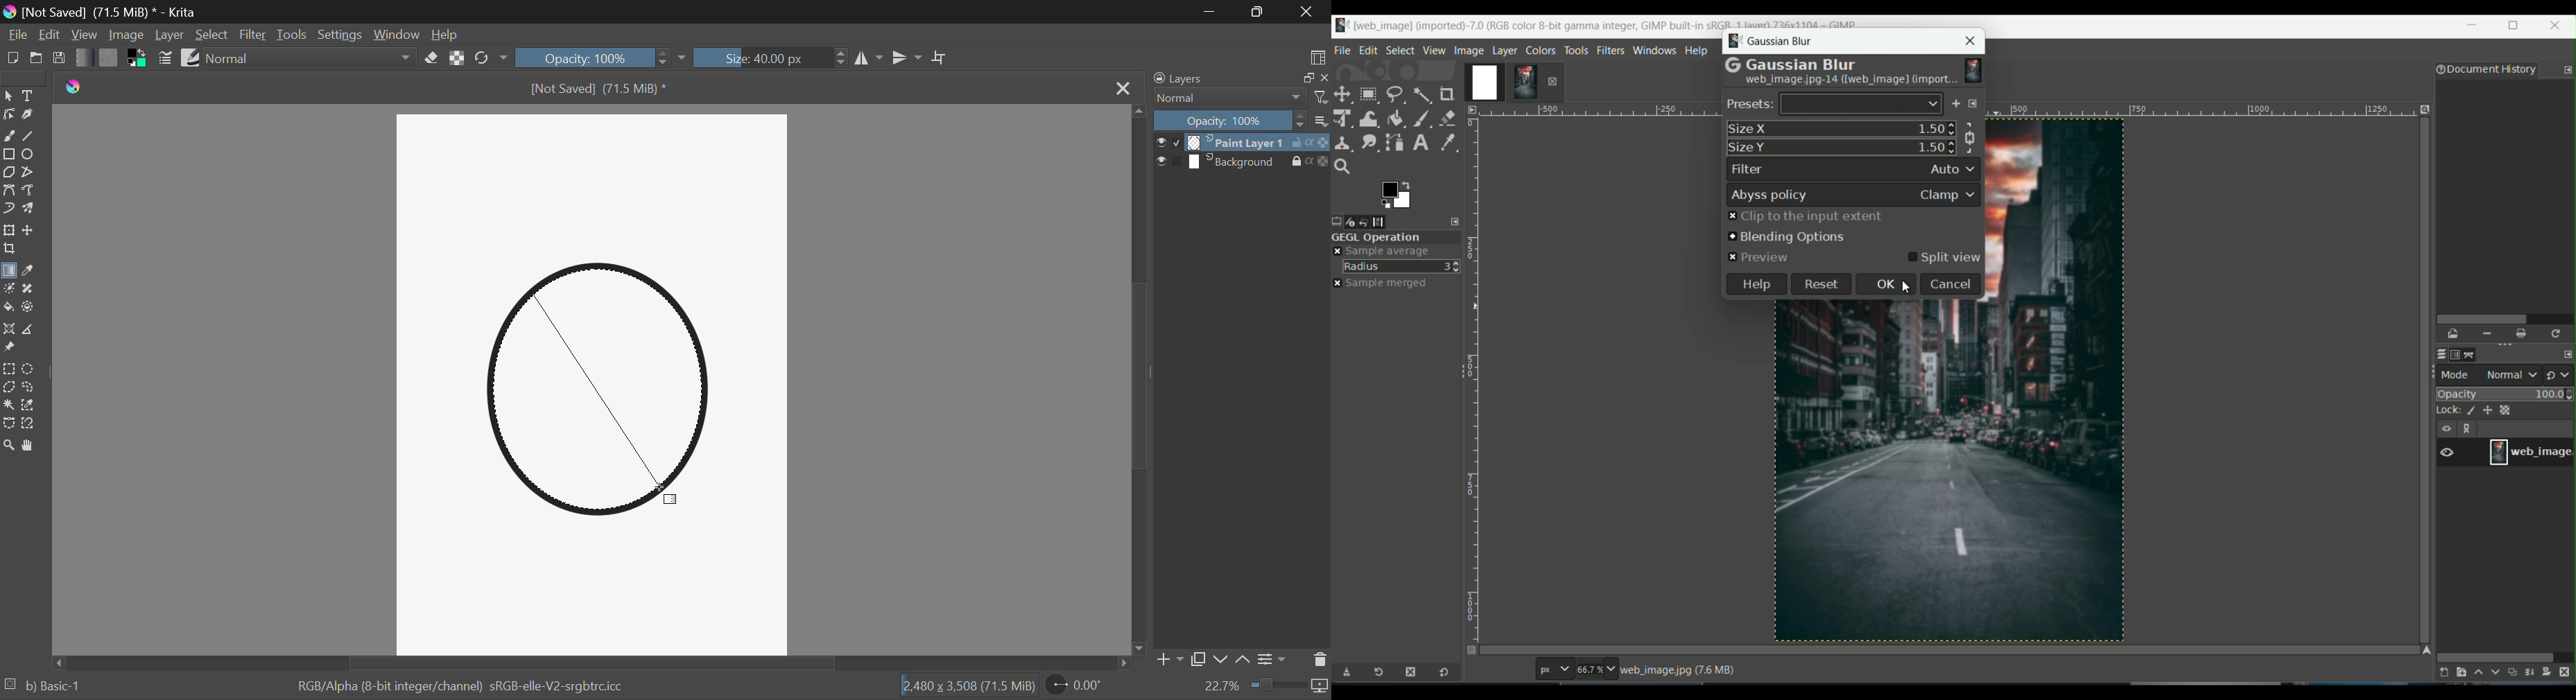 This screenshot has width=2576, height=700. I want to click on create new layer, so click(2442, 672).